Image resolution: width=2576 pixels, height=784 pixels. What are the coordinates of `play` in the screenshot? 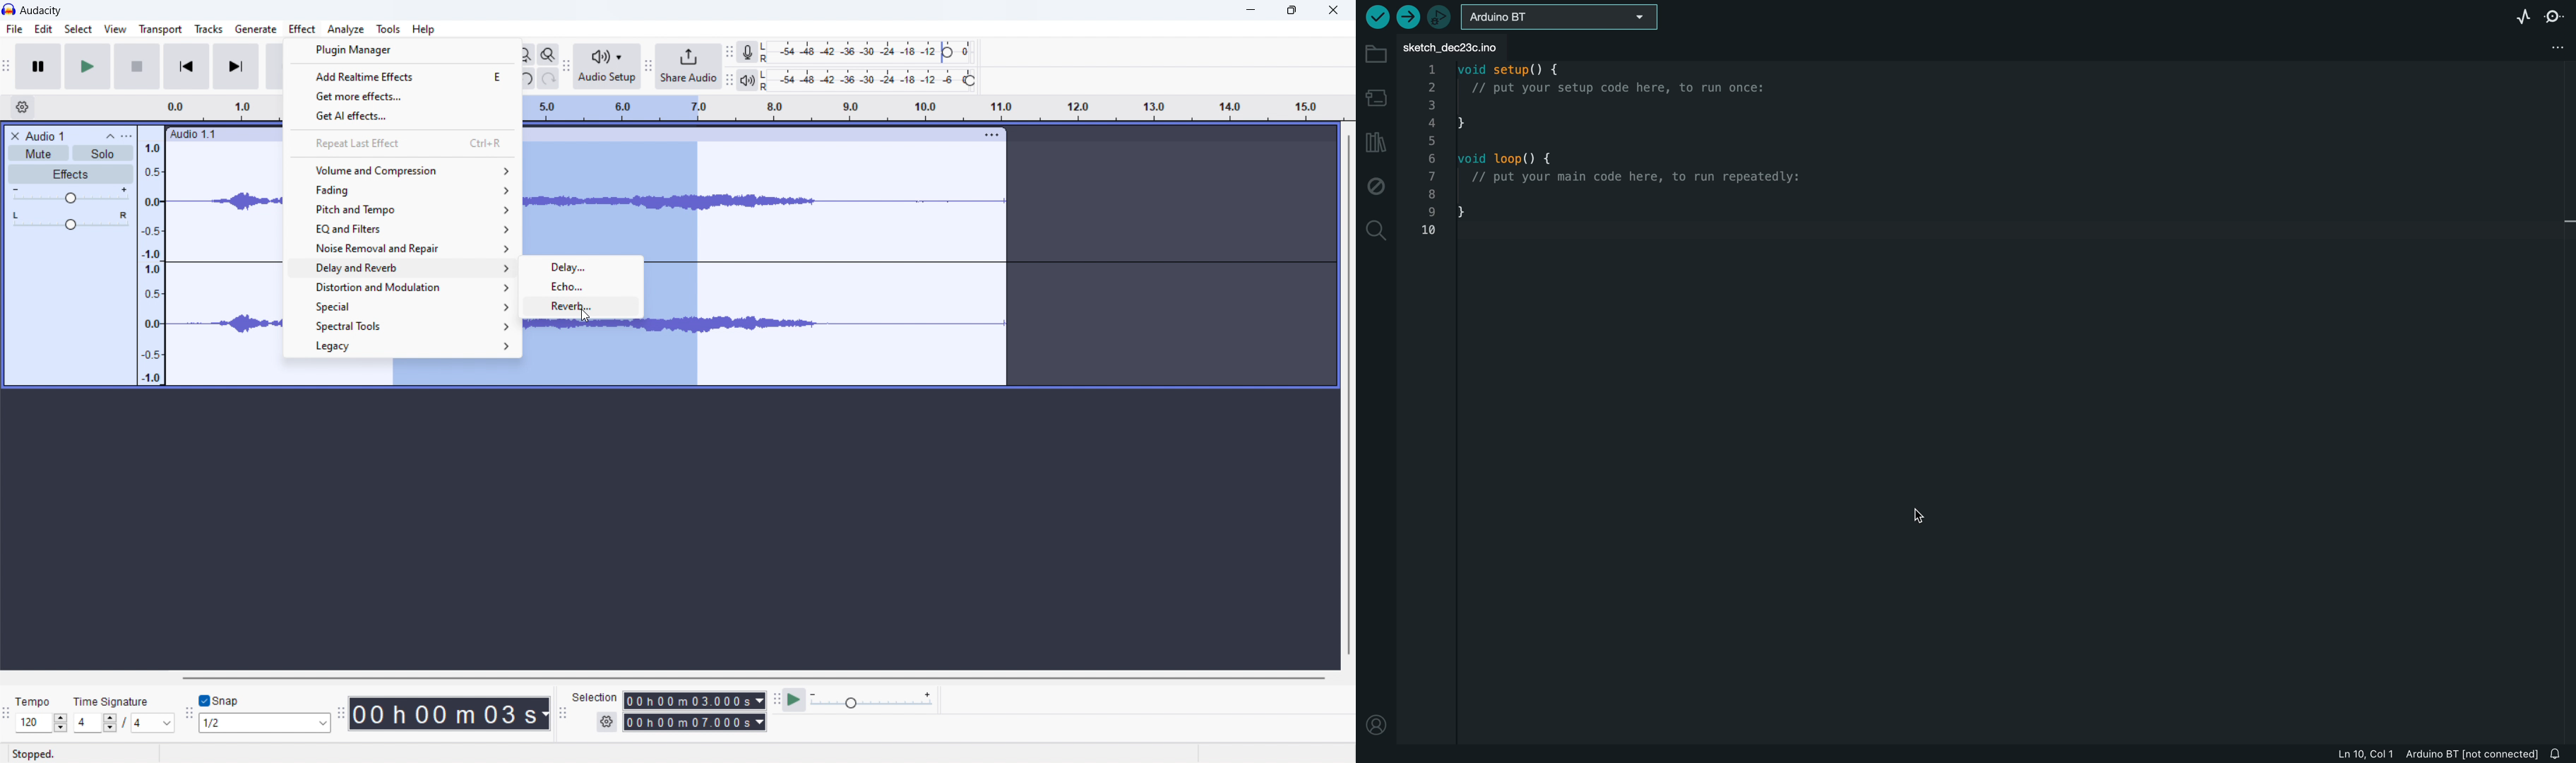 It's located at (88, 66).